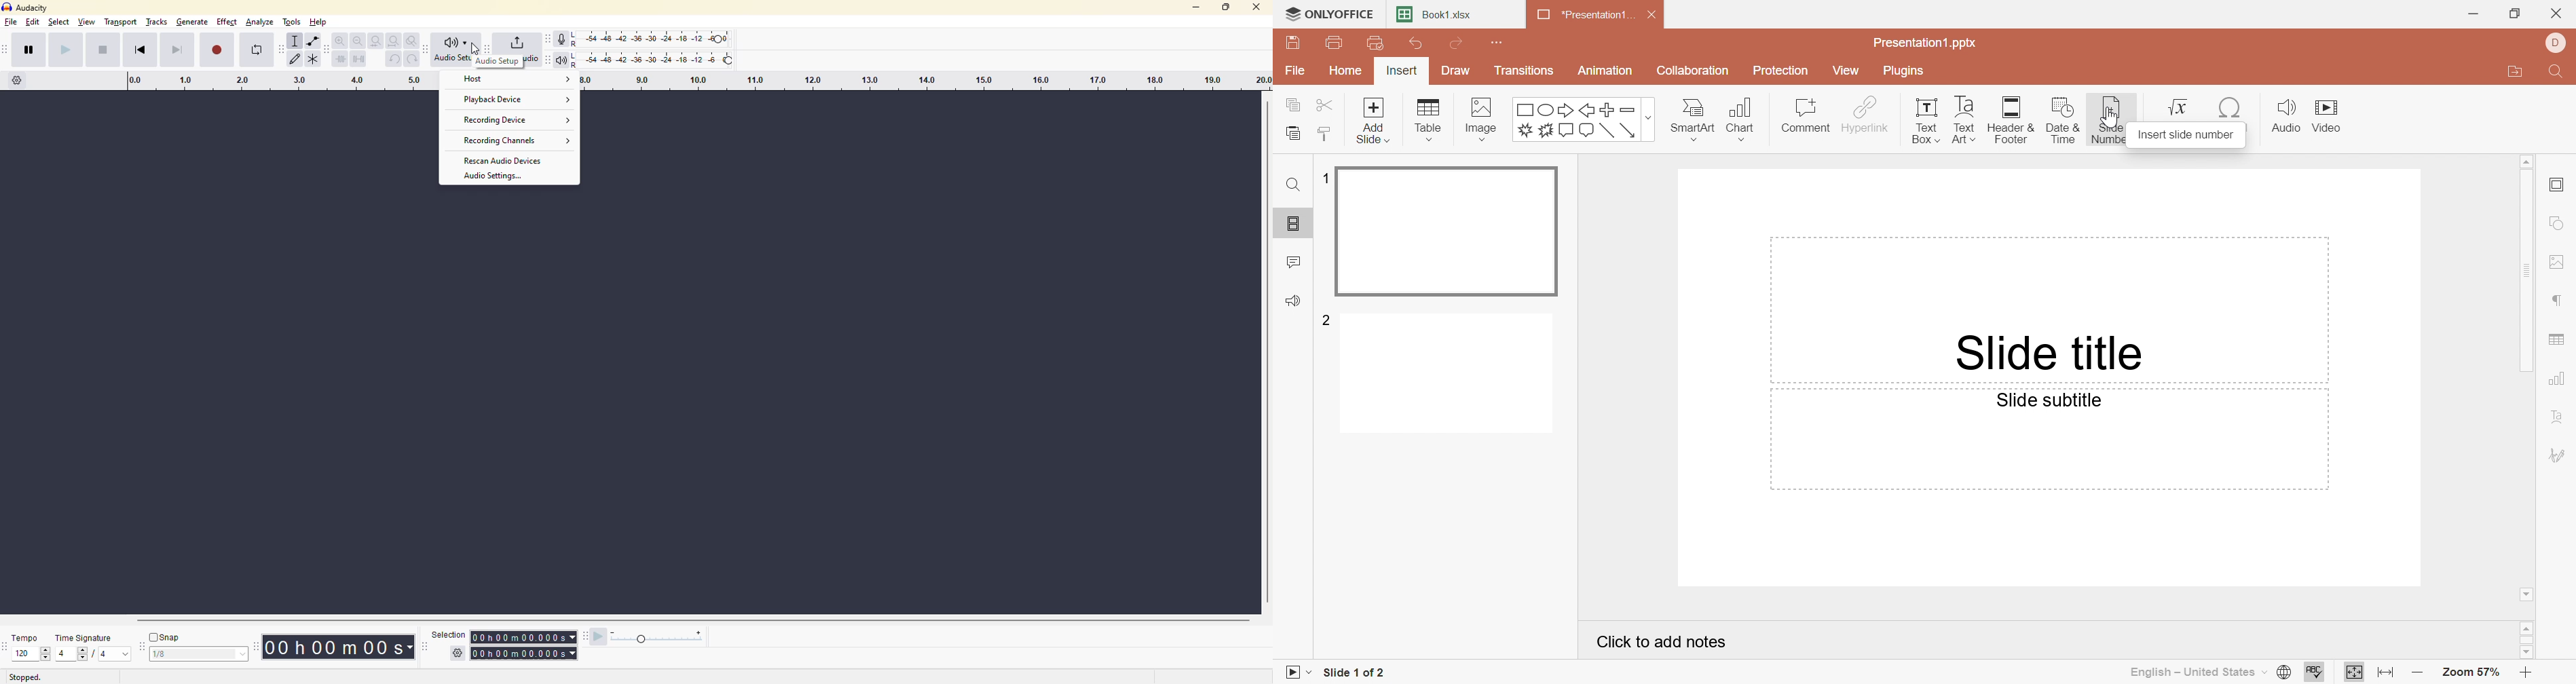 This screenshot has height=700, width=2576. What do you see at coordinates (1922, 119) in the screenshot?
I see `Text Box` at bounding box center [1922, 119].